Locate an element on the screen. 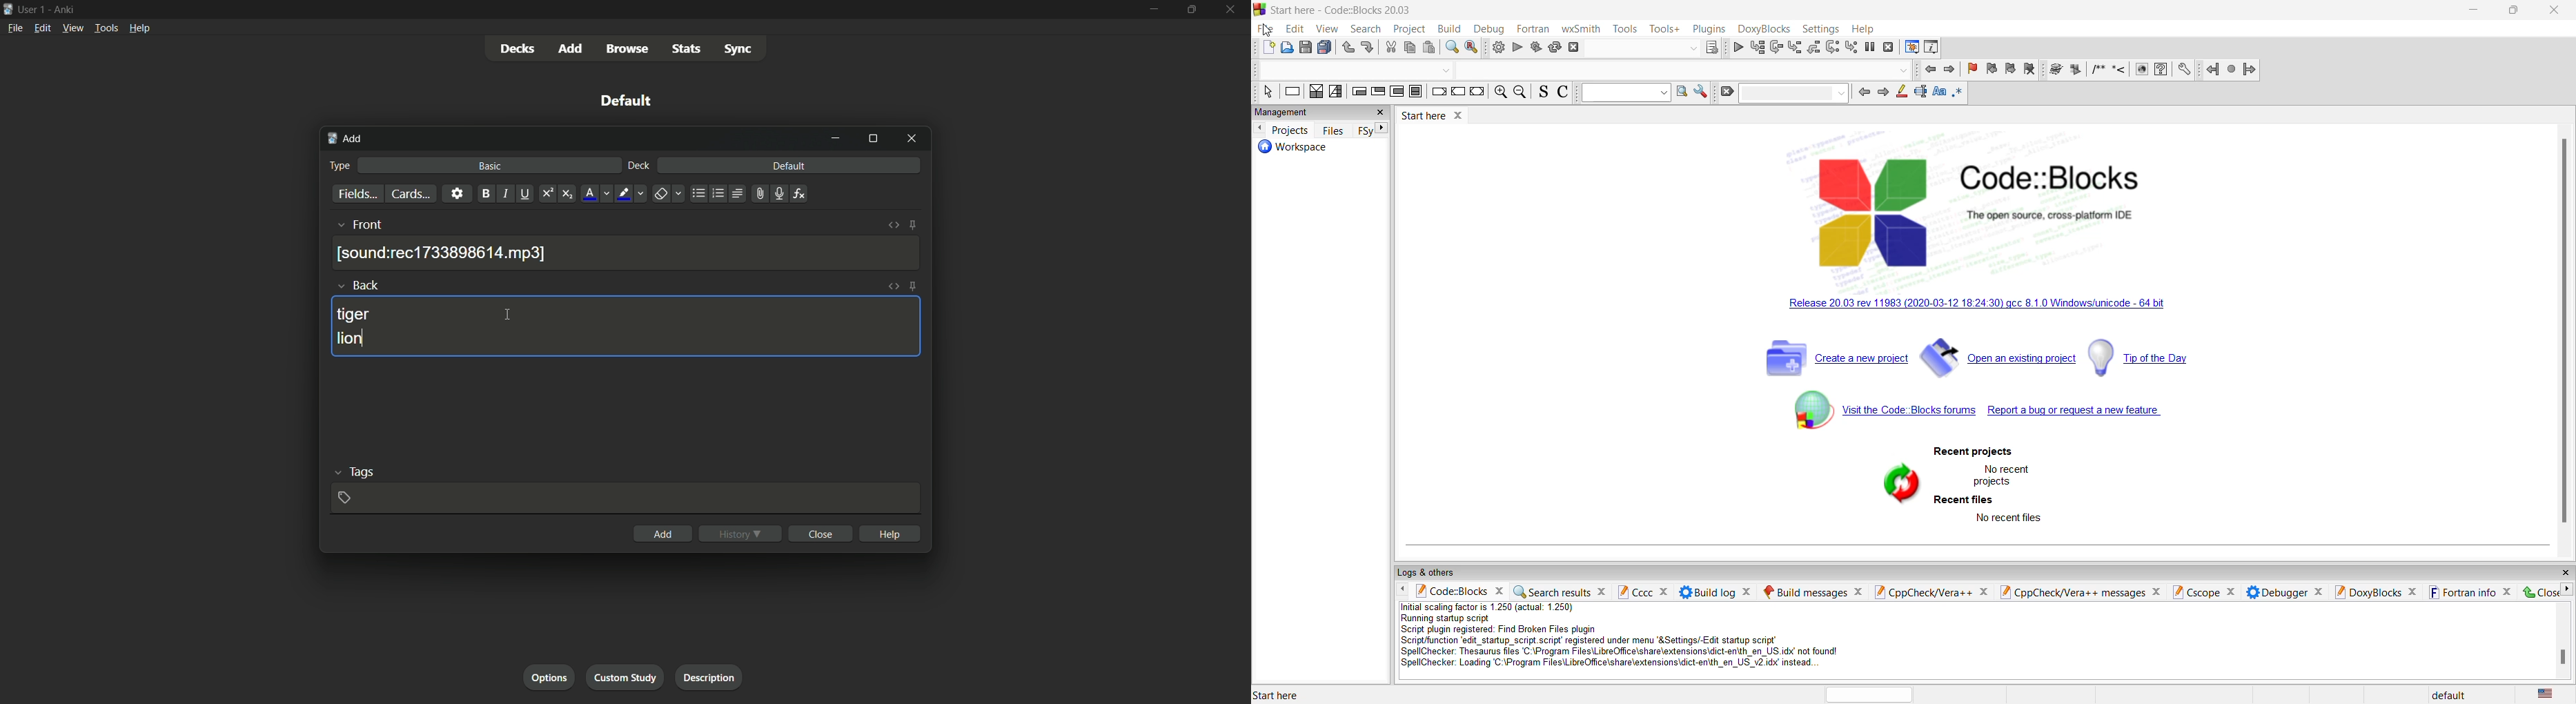 Image resolution: width=2576 pixels, height=728 pixels. tools menu is located at coordinates (106, 29).